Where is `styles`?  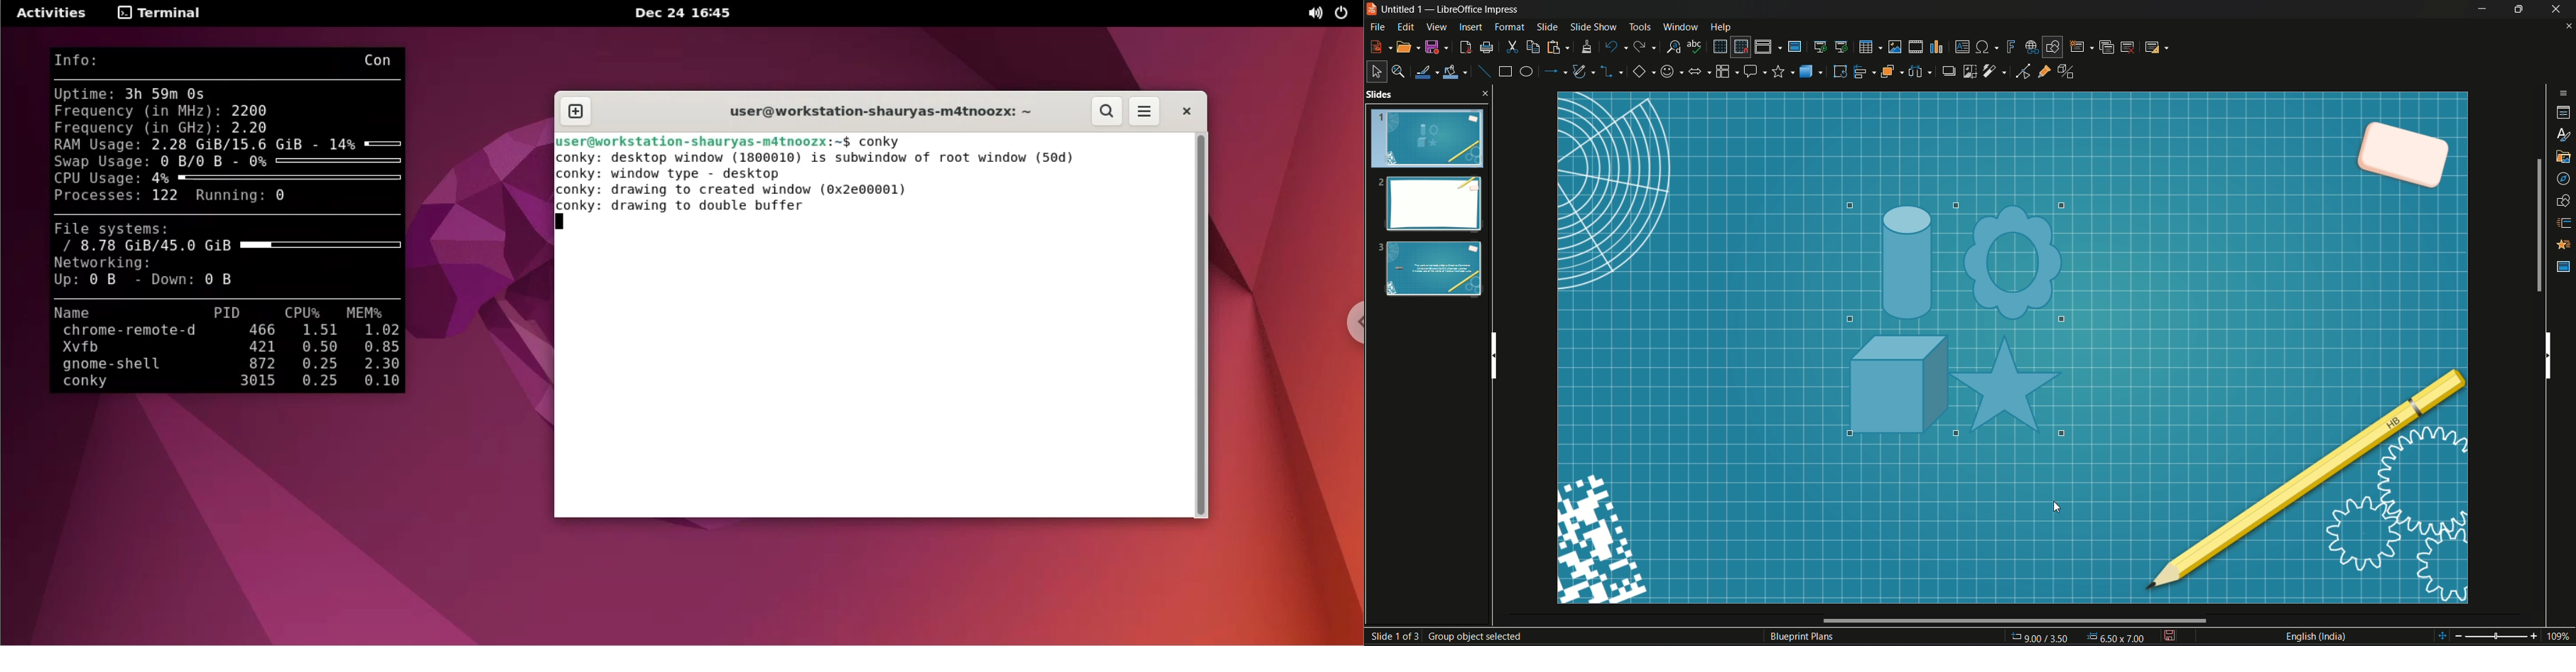
styles is located at coordinates (2565, 136).